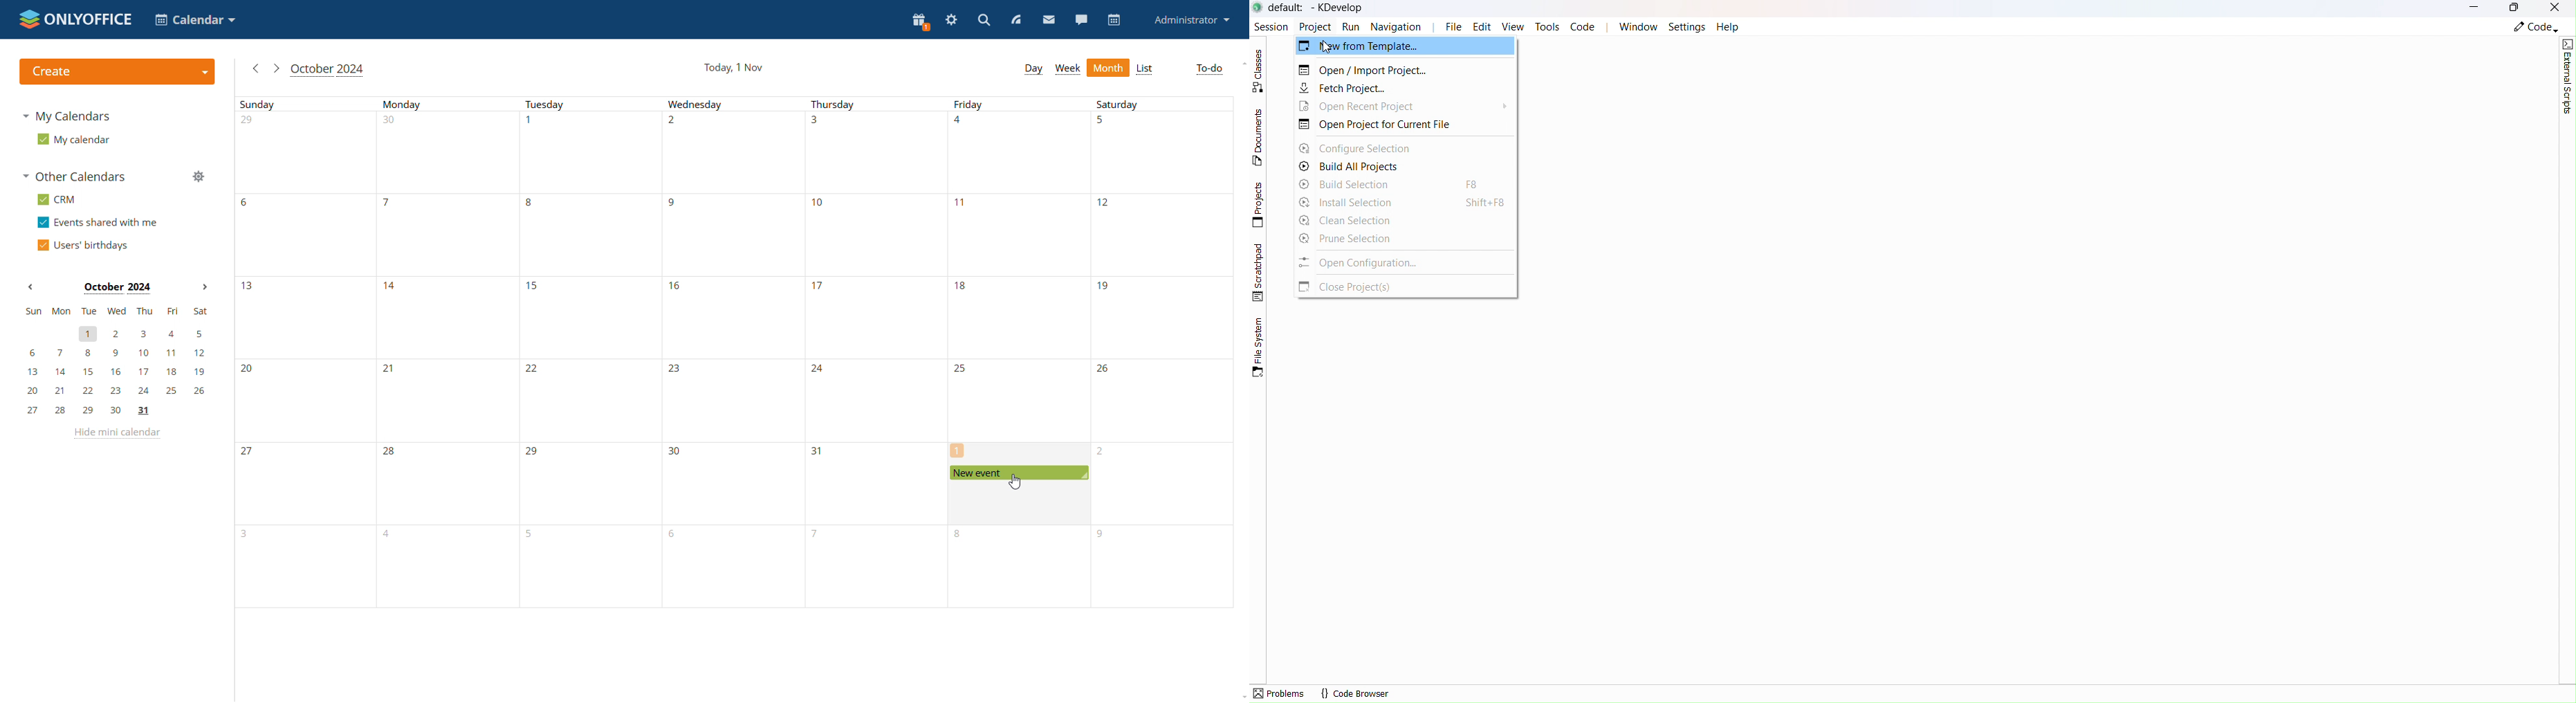 Image resolution: width=2576 pixels, height=728 pixels. What do you see at coordinates (57, 199) in the screenshot?
I see `crm` at bounding box center [57, 199].